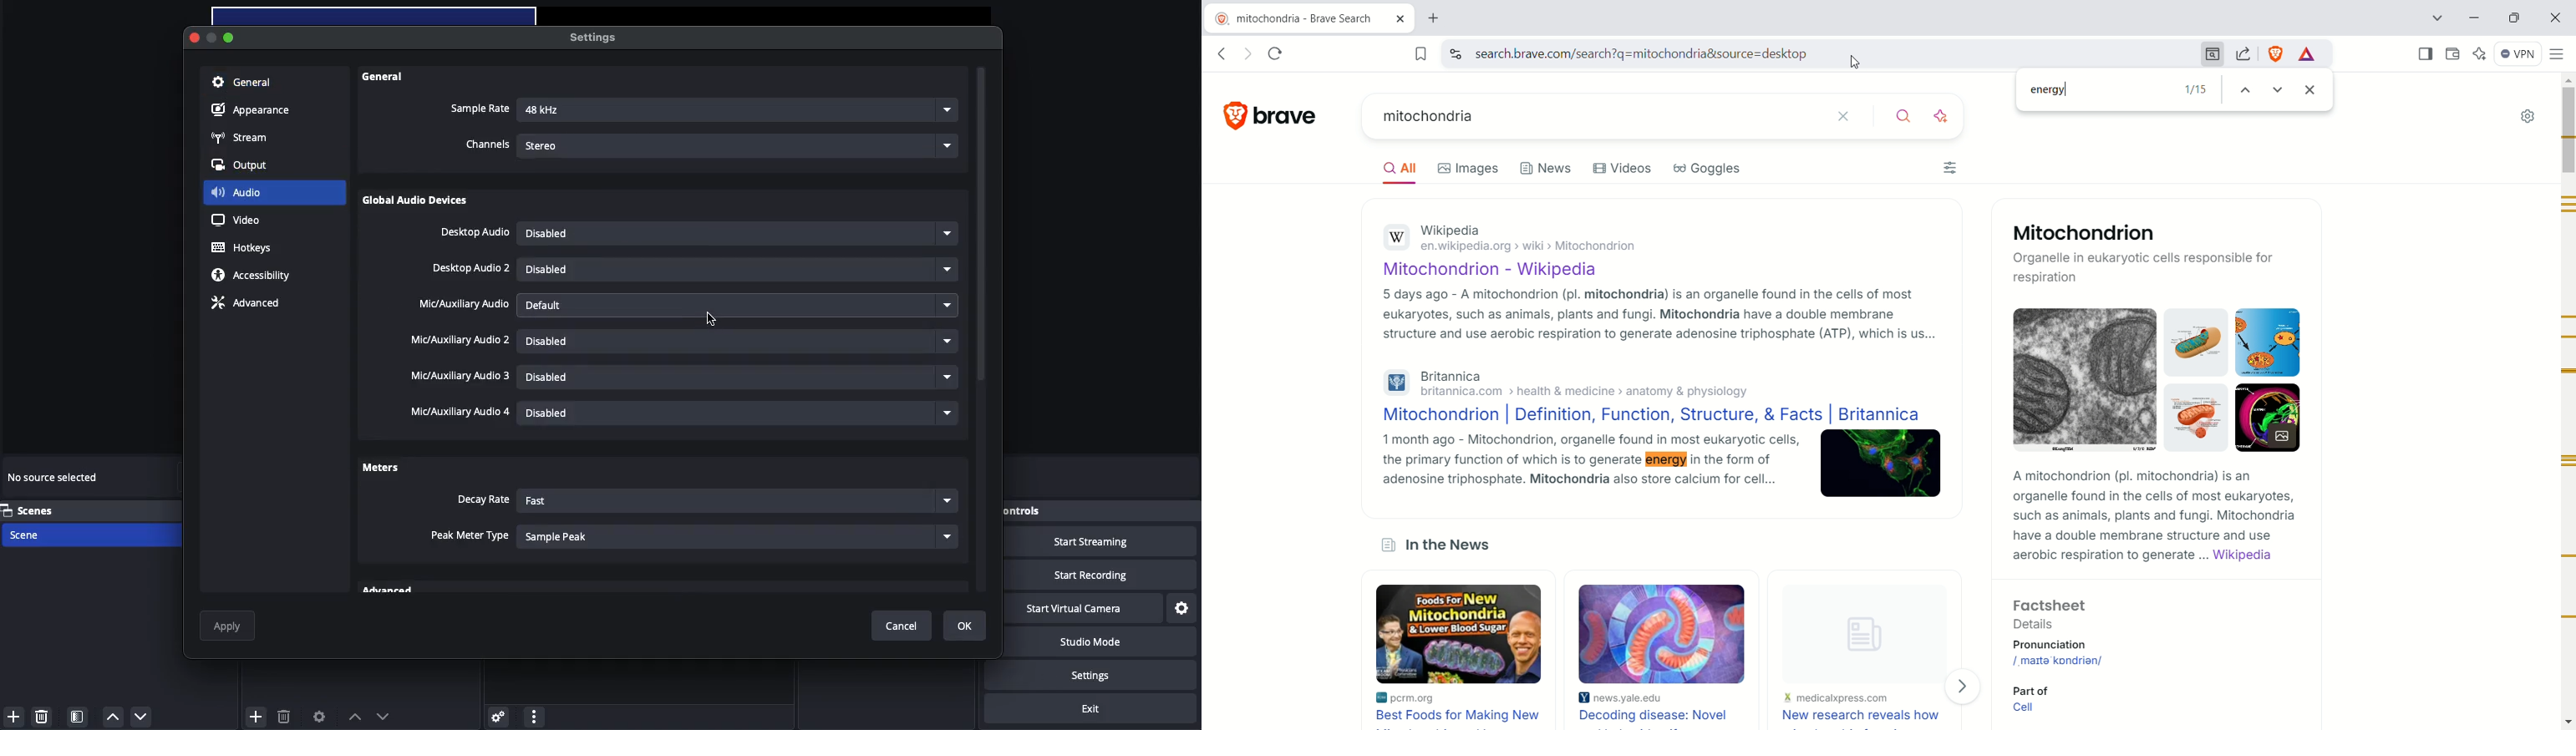 This screenshot has height=756, width=2576. Describe the element at coordinates (236, 191) in the screenshot. I see `Audio` at that location.